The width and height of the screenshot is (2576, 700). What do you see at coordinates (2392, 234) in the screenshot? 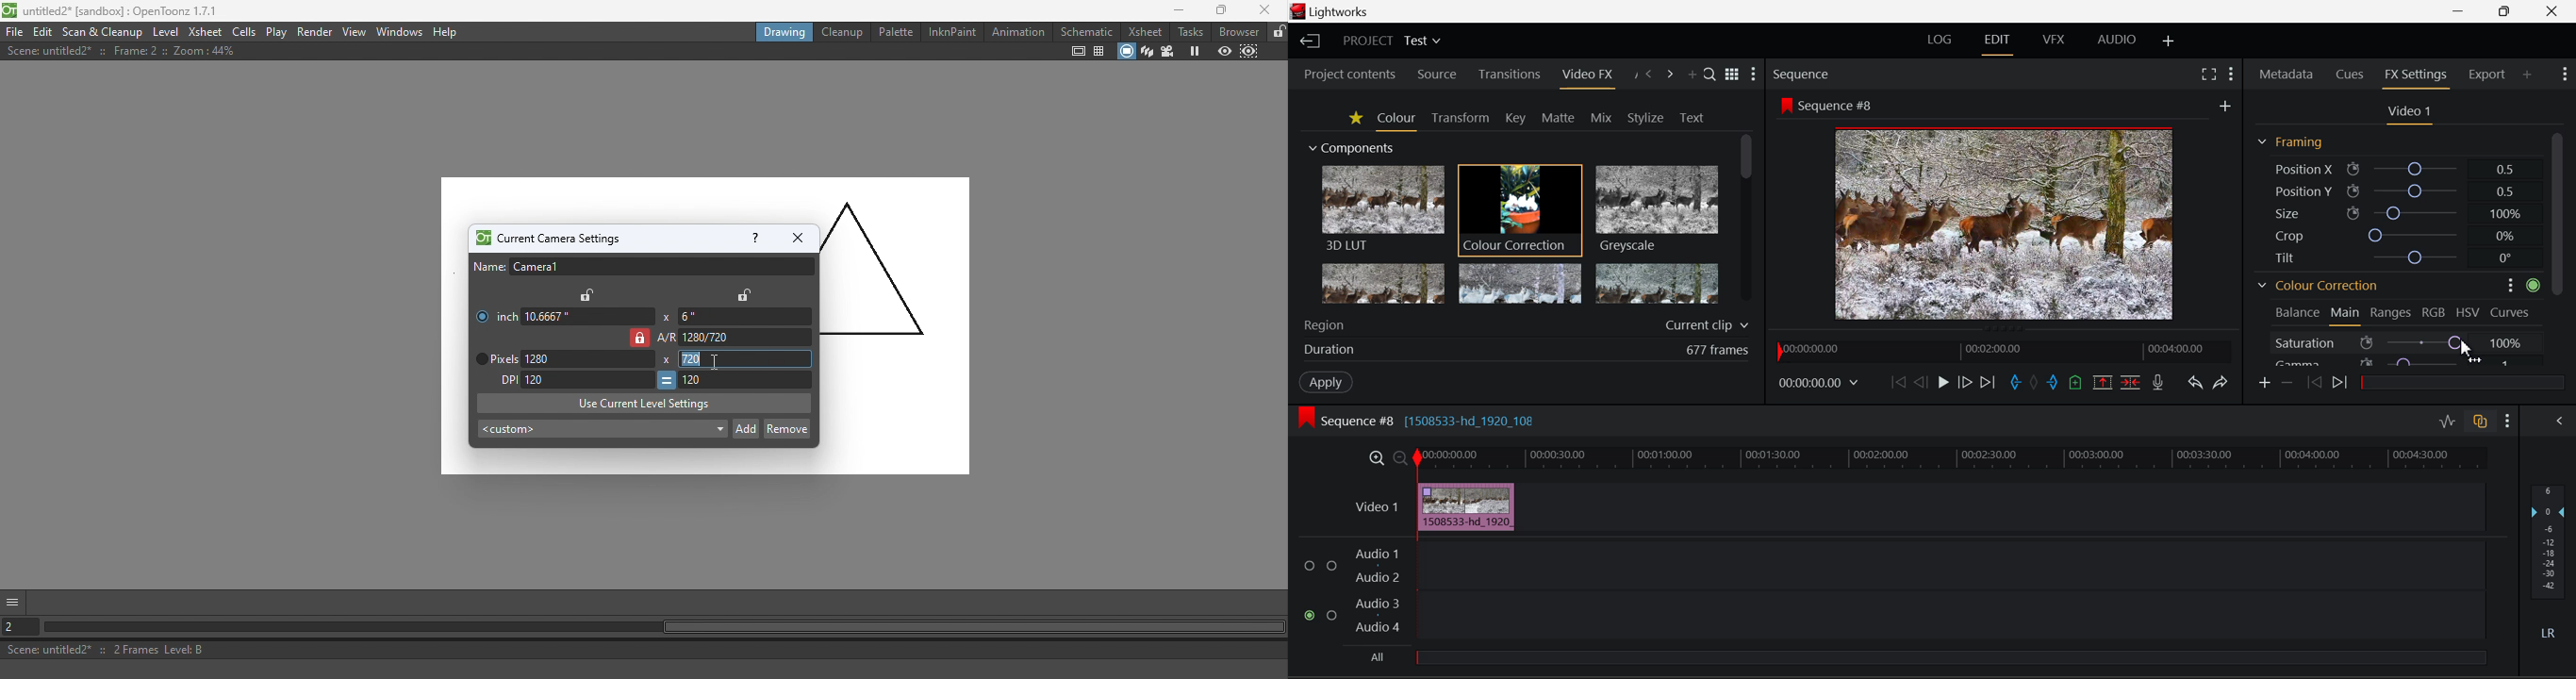
I see `Crop` at bounding box center [2392, 234].